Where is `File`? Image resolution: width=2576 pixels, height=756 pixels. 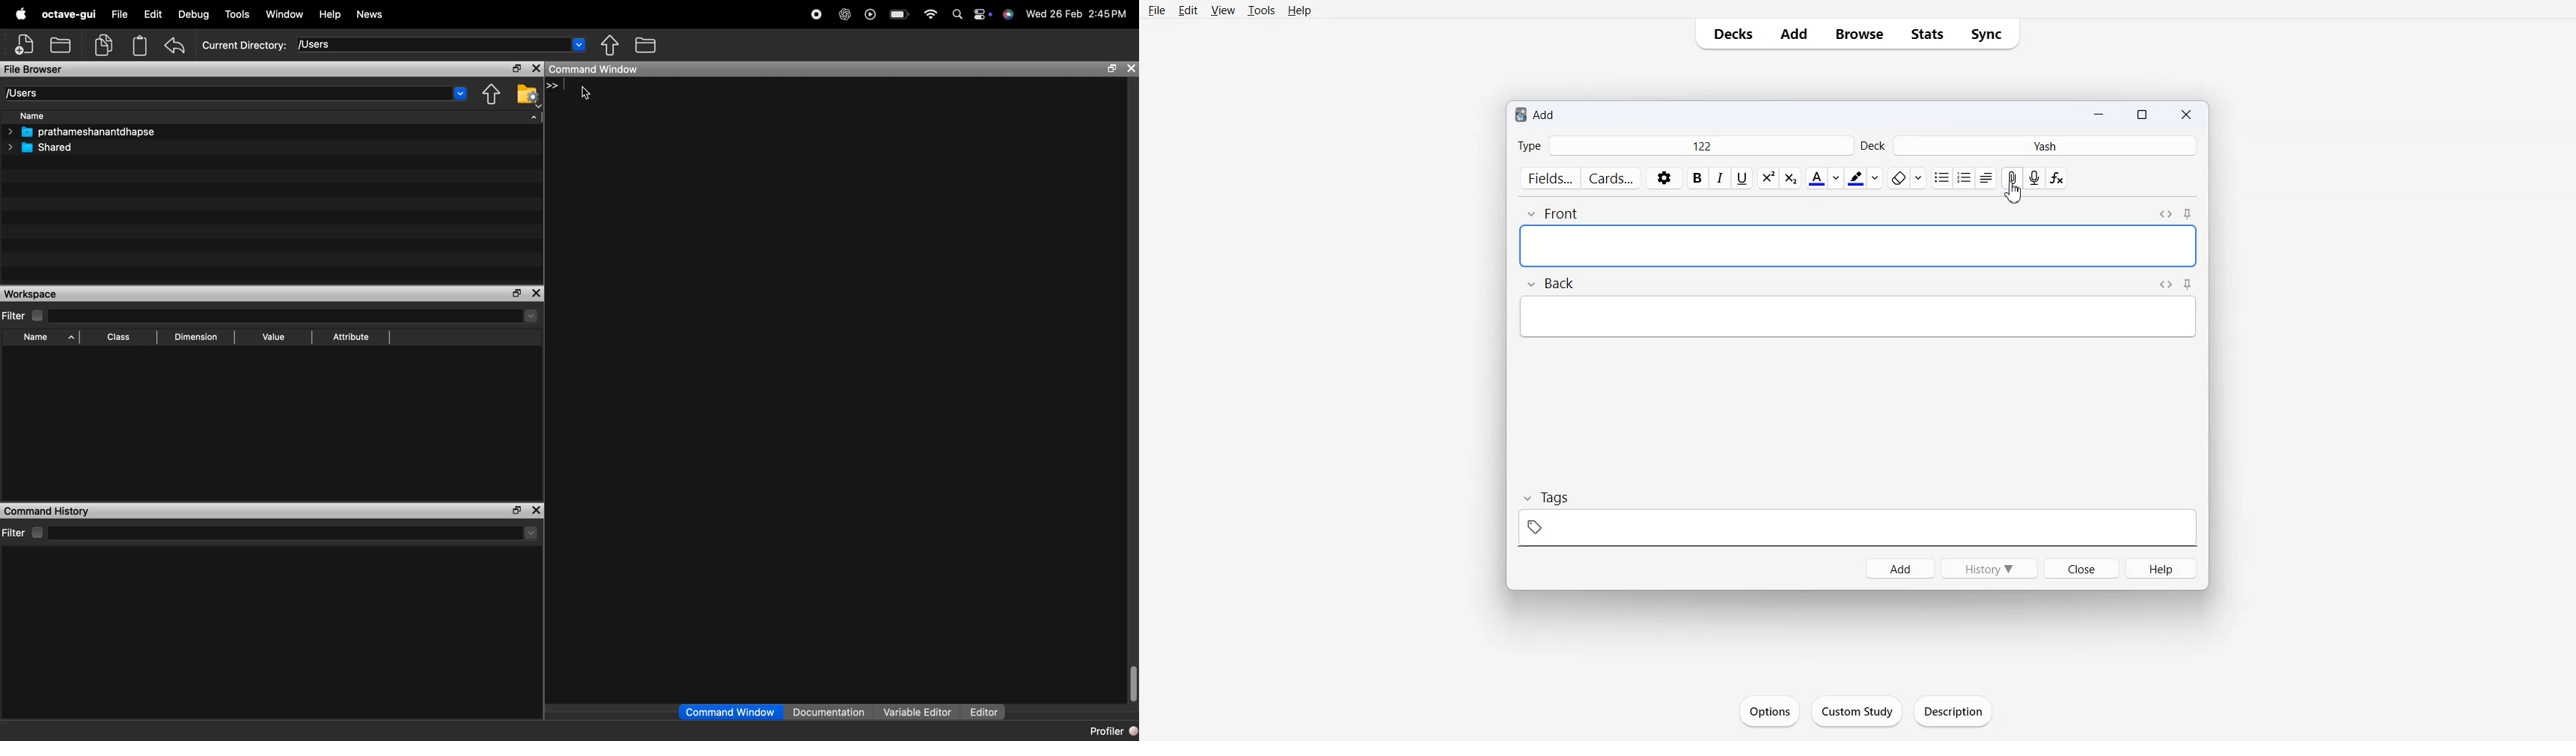 File is located at coordinates (117, 12).